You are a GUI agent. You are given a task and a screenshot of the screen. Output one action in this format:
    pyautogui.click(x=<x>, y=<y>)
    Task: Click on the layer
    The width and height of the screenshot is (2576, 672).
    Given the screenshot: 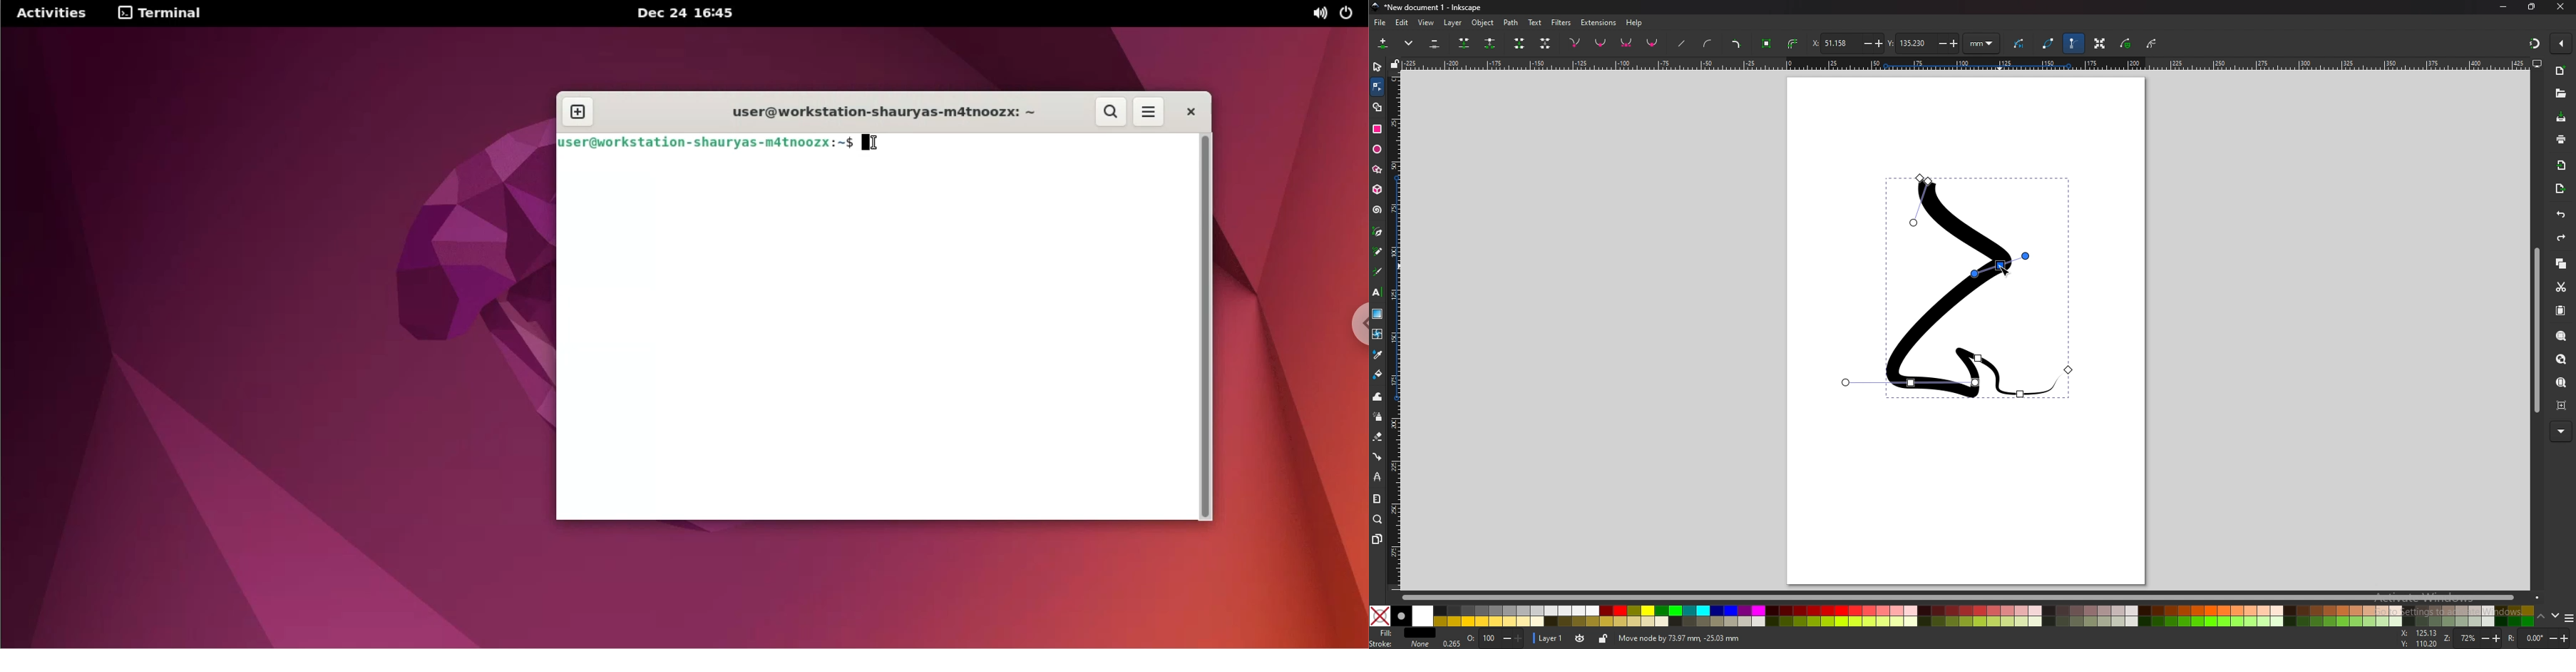 What is the action you would take?
    pyautogui.click(x=1549, y=637)
    